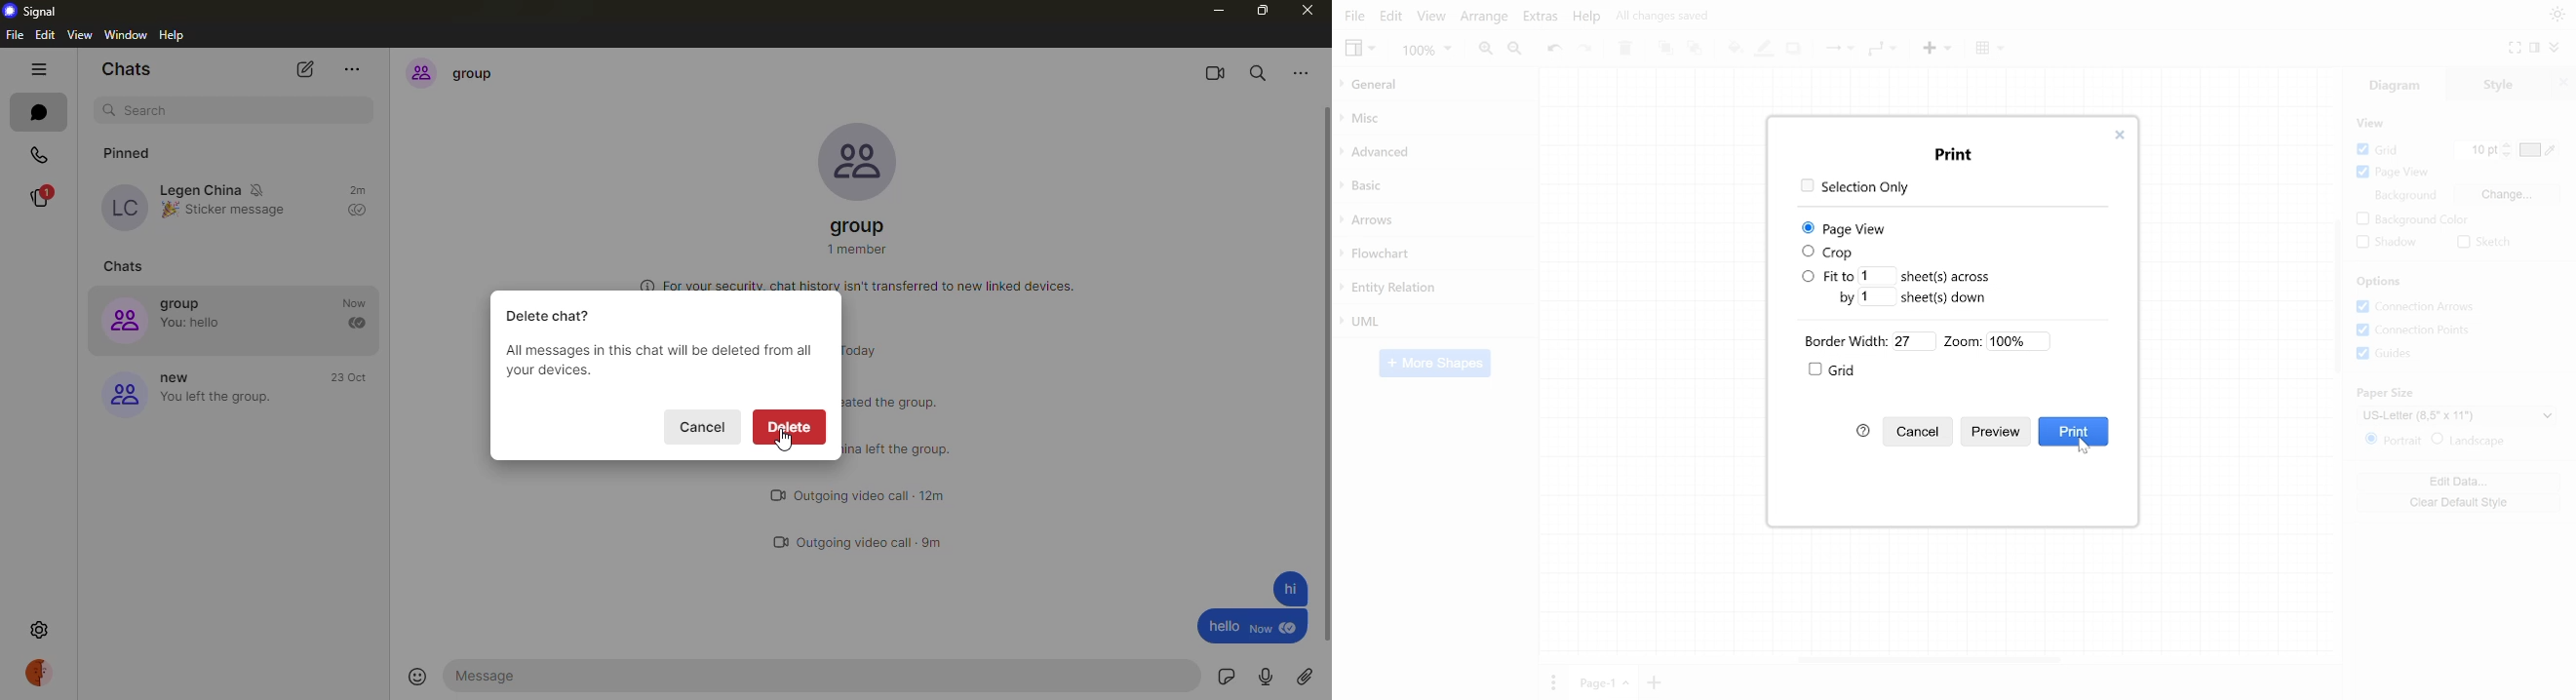  Describe the element at coordinates (358, 212) in the screenshot. I see `sent` at that location.